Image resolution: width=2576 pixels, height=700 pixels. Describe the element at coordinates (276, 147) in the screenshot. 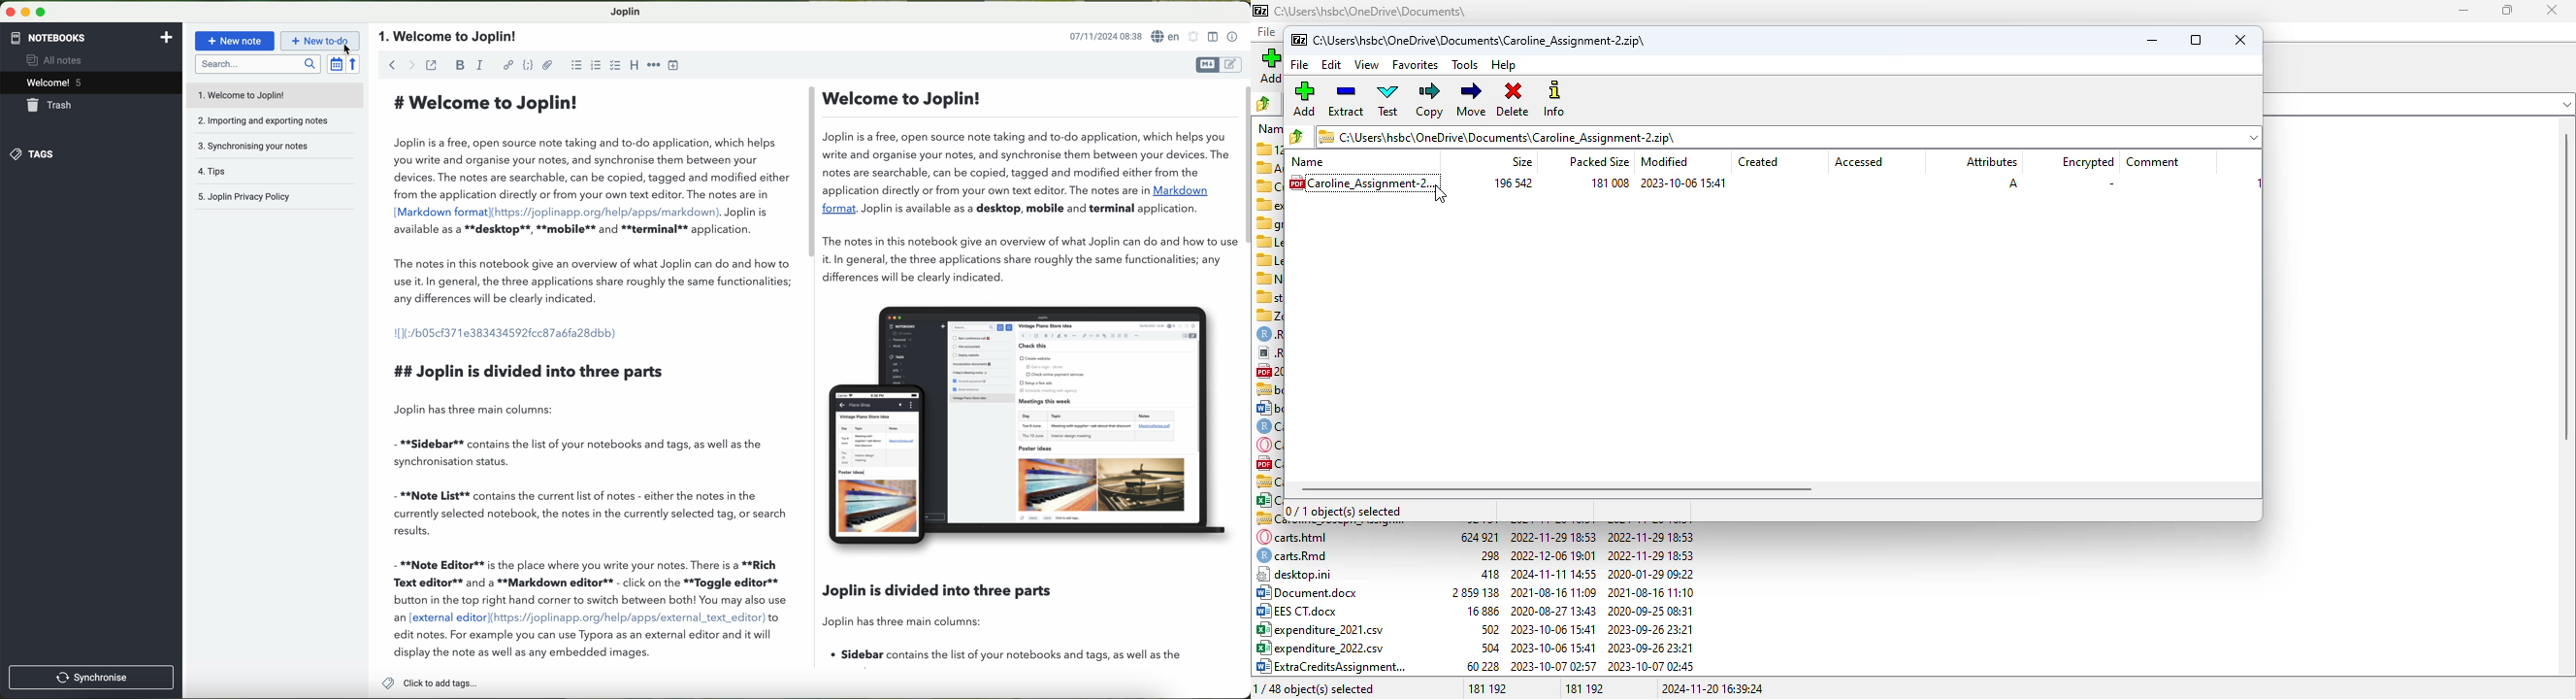

I see `synchronising your notes` at that location.